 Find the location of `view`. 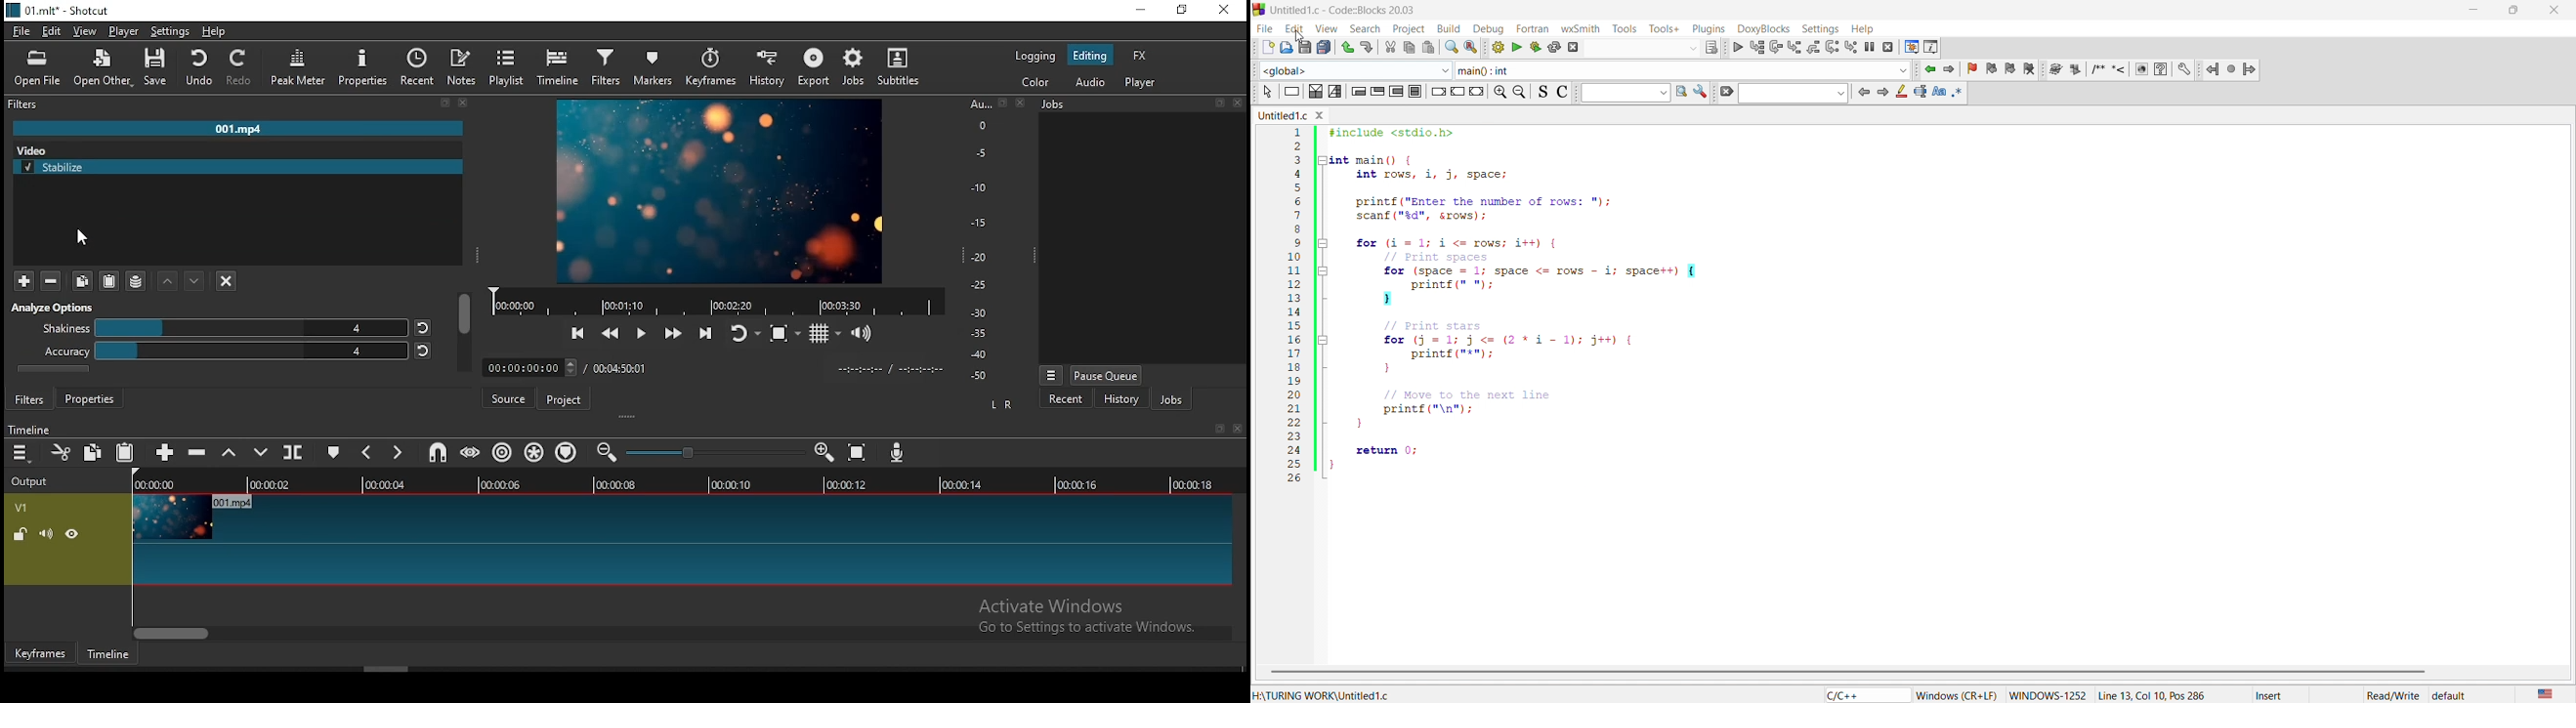

view is located at coordinates (86, 32).